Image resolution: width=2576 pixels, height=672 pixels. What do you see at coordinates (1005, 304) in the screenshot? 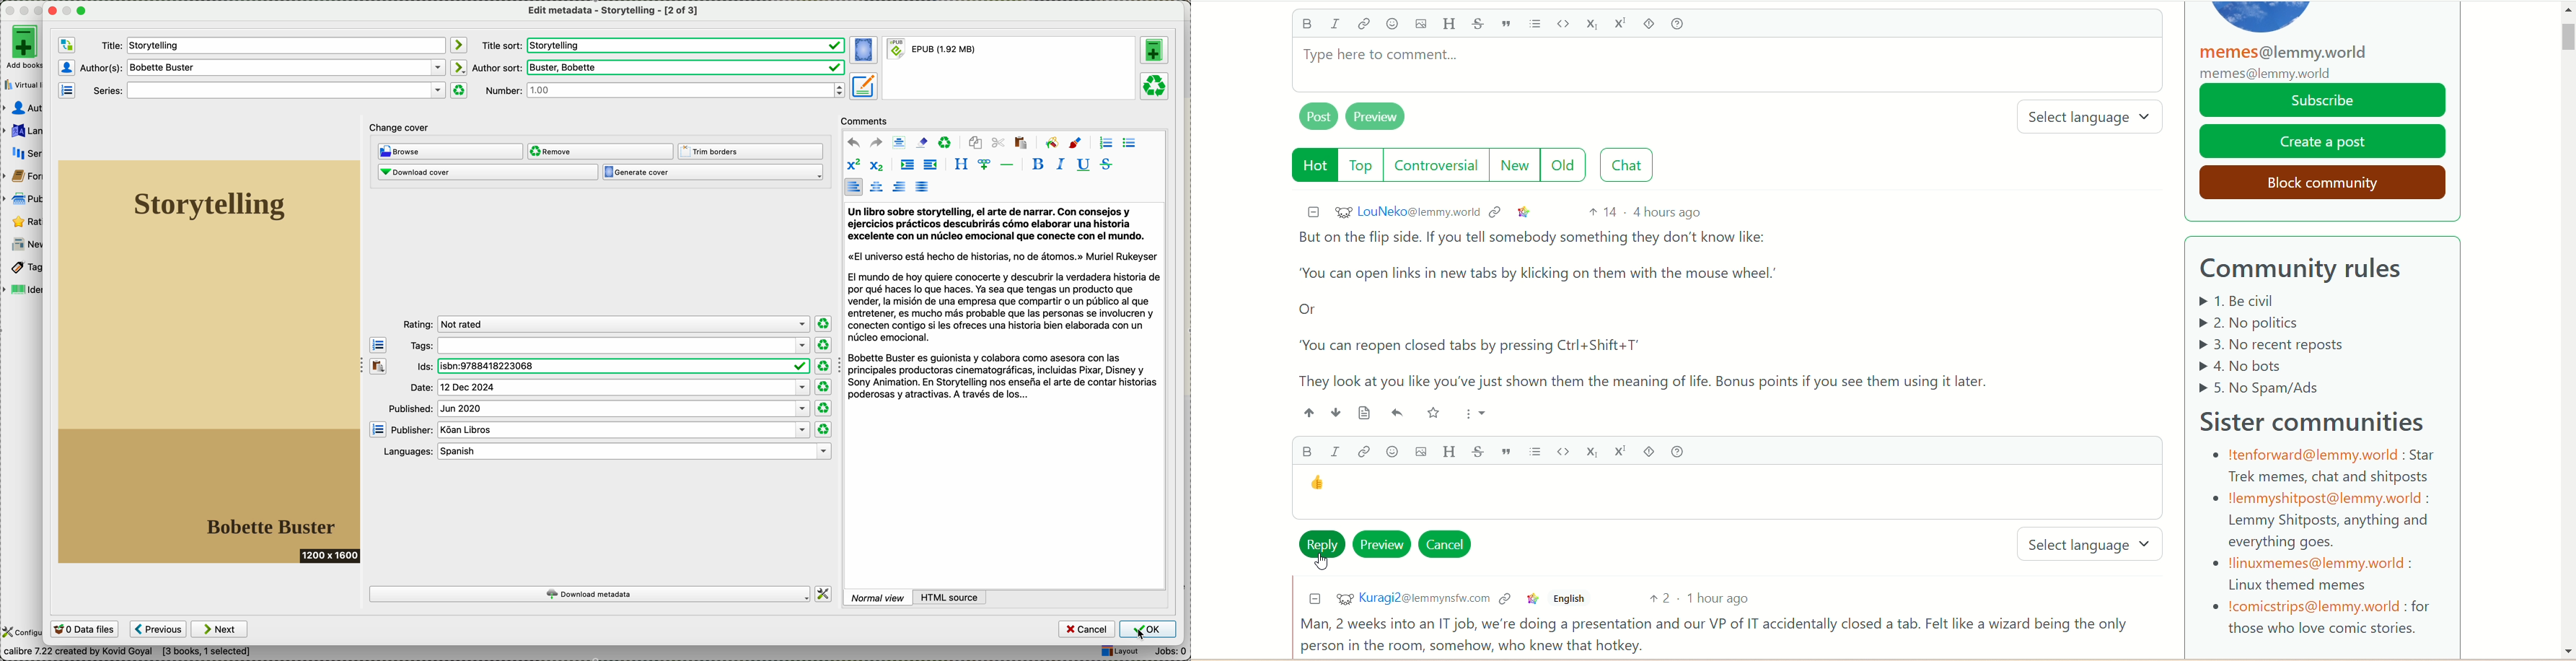
I see `synopsis` at bounding box center [1005, 304].